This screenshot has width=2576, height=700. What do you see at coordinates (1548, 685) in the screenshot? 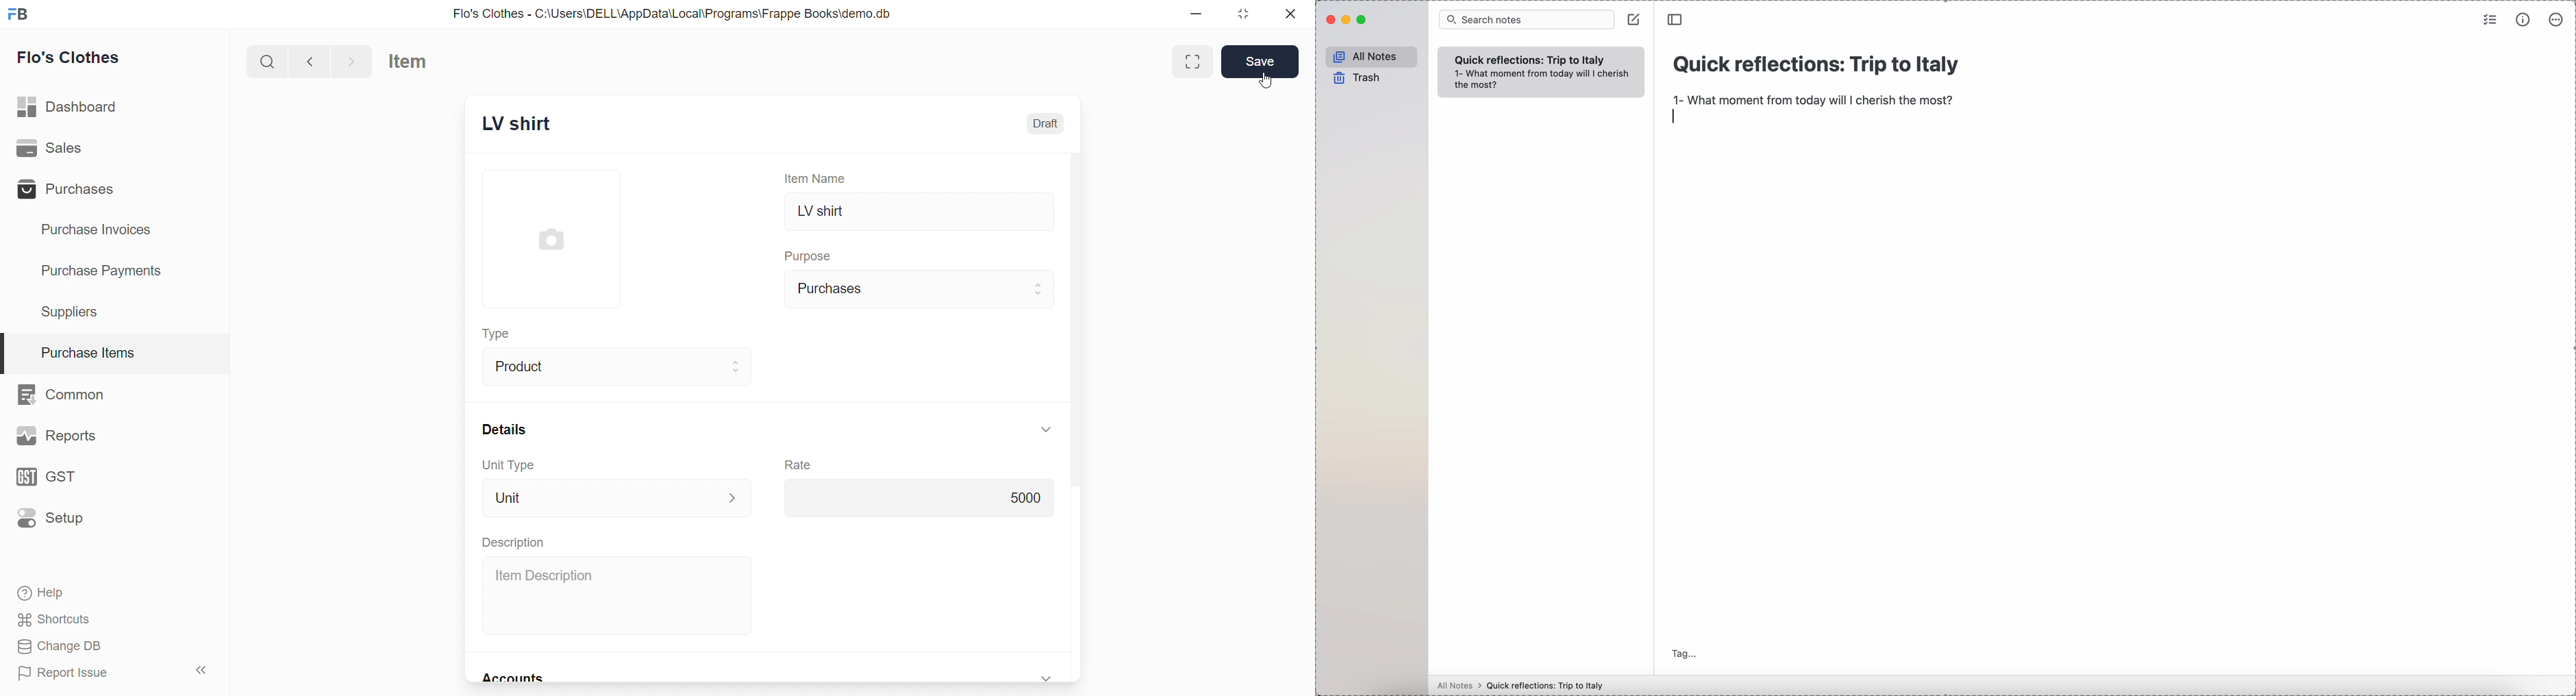
I see `Quick reflections: Trip to Italy` at bounding box center [1548, 685].